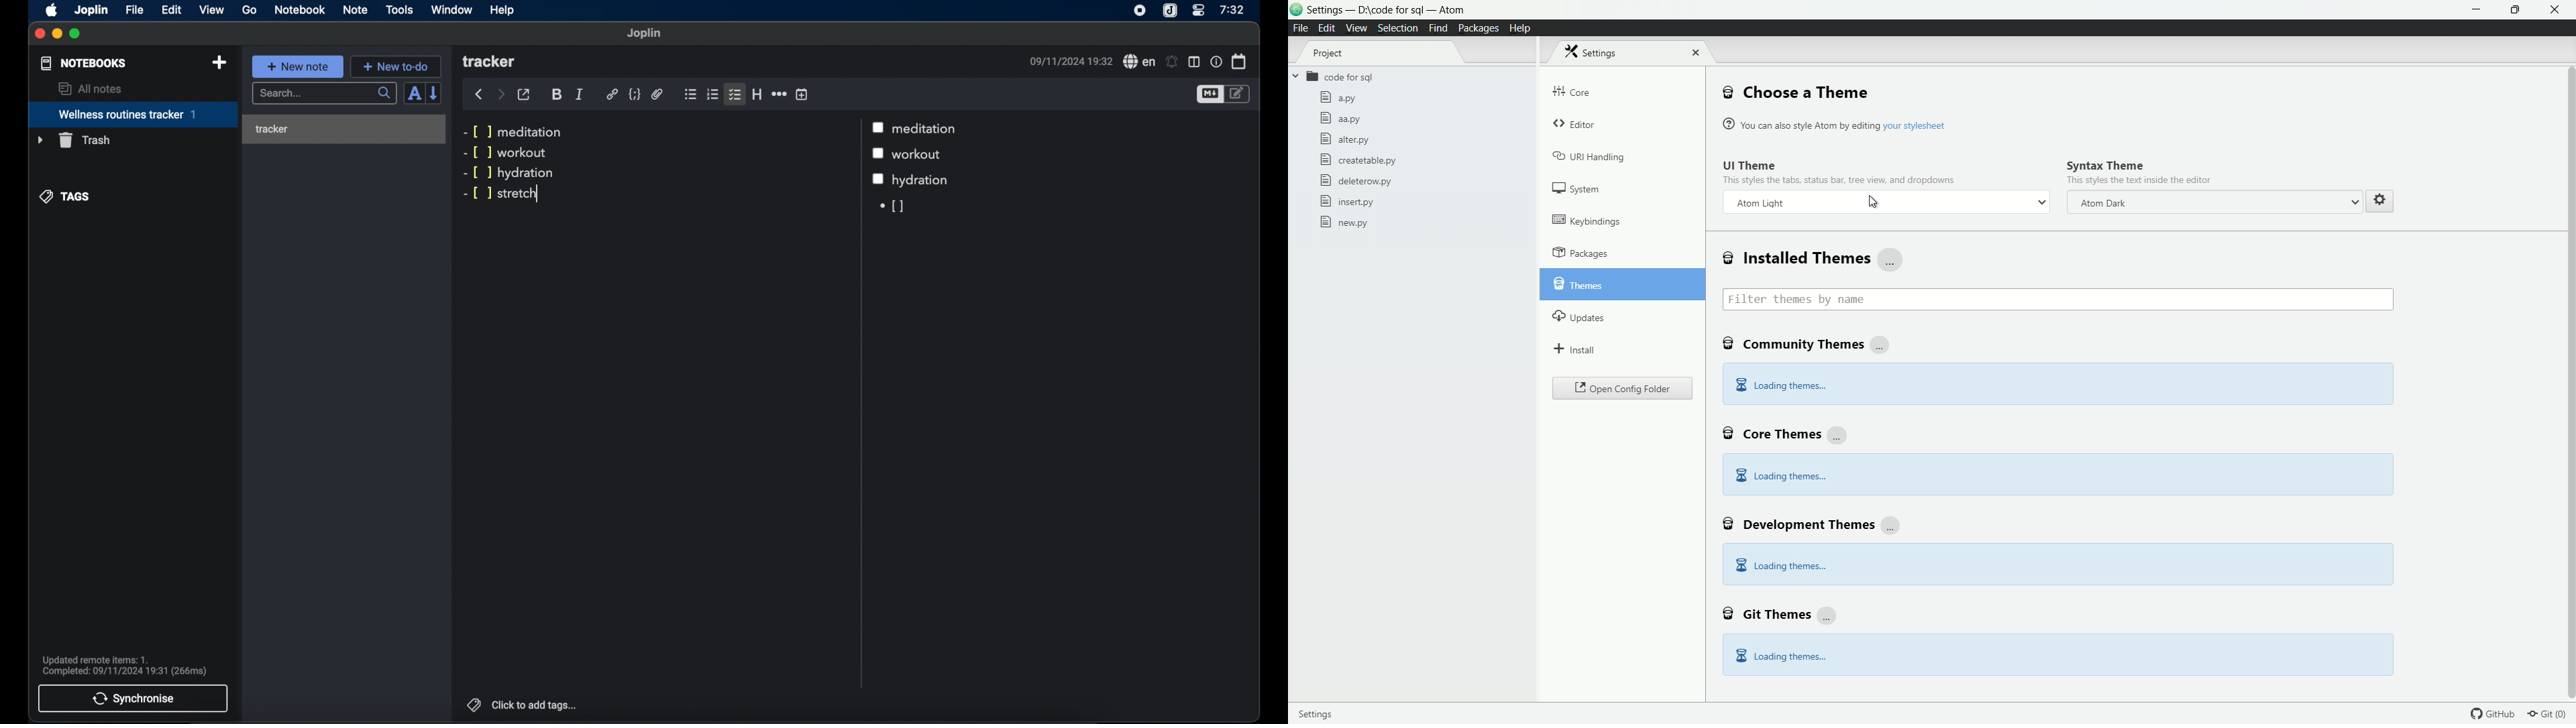 The width and height of the screenshot is (2576, 728). What do you see at coordinates (1069, 61) in the screenshot?
I see `09/11/2024 19:32` at bounding box center [1069, 61].